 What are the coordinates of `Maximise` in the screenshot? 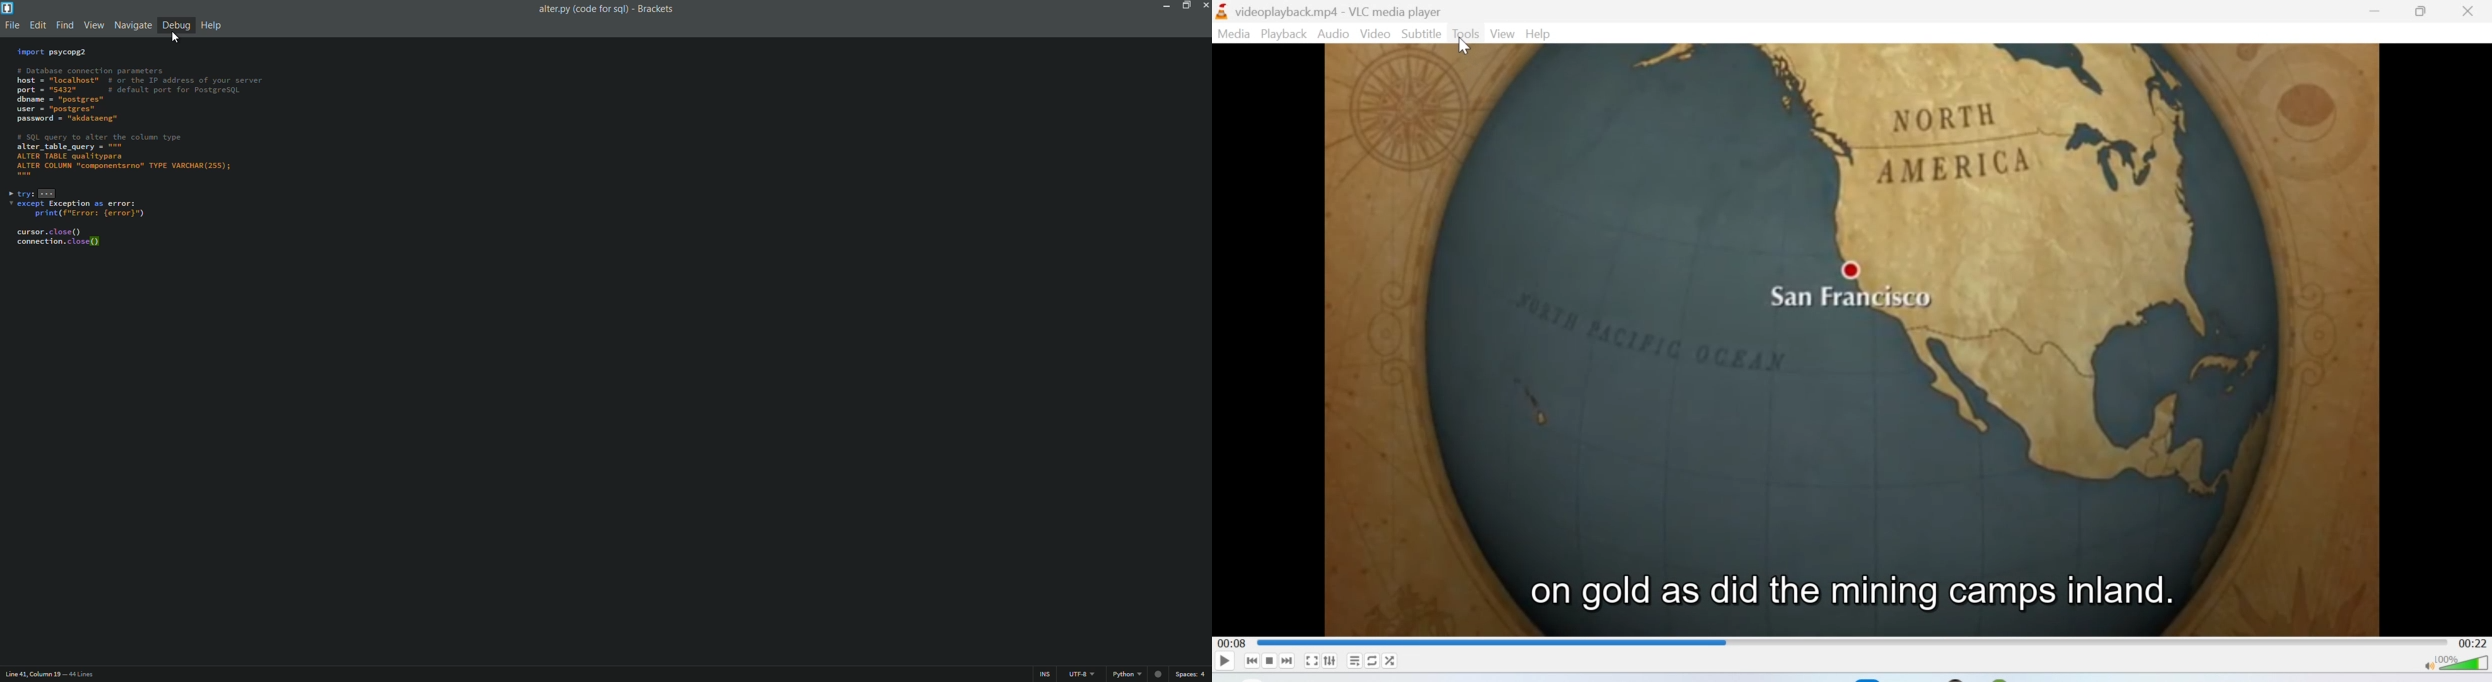 It's located at (2422, 13).